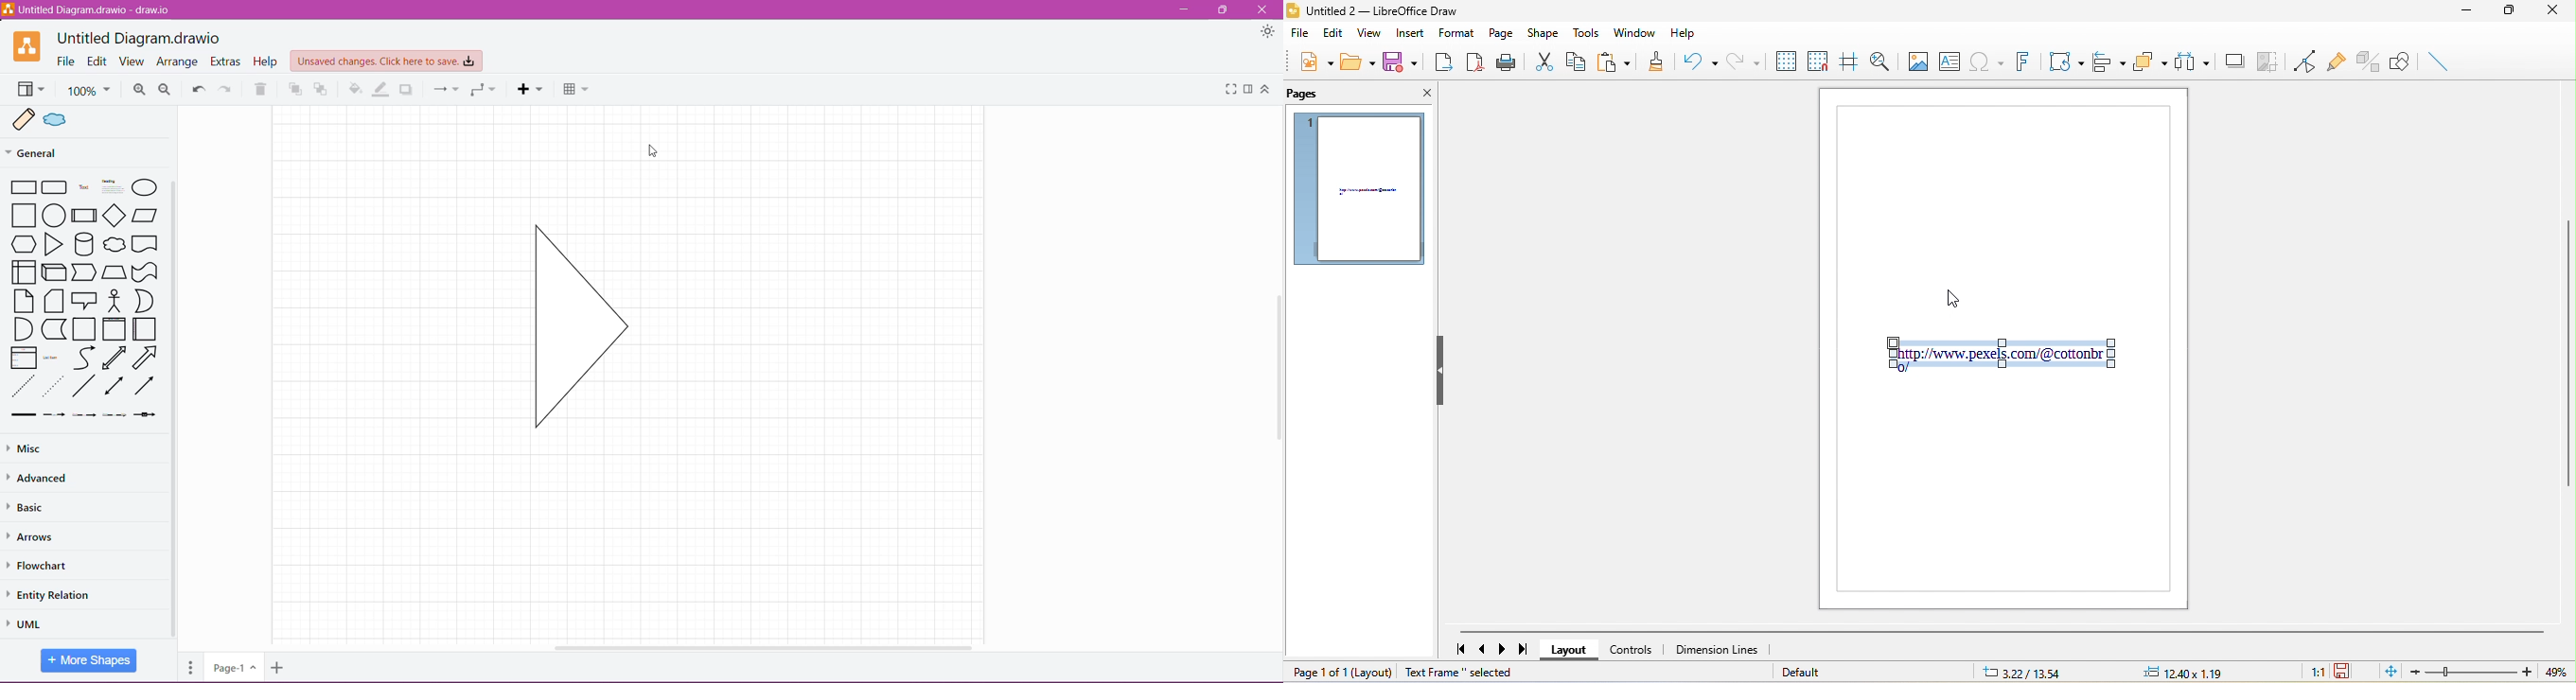 The height and width of the screenshot is (700, 2576). Describe the element at coordinates (1292, 12) in the screenshot. I see `Libre Logo` at that location.